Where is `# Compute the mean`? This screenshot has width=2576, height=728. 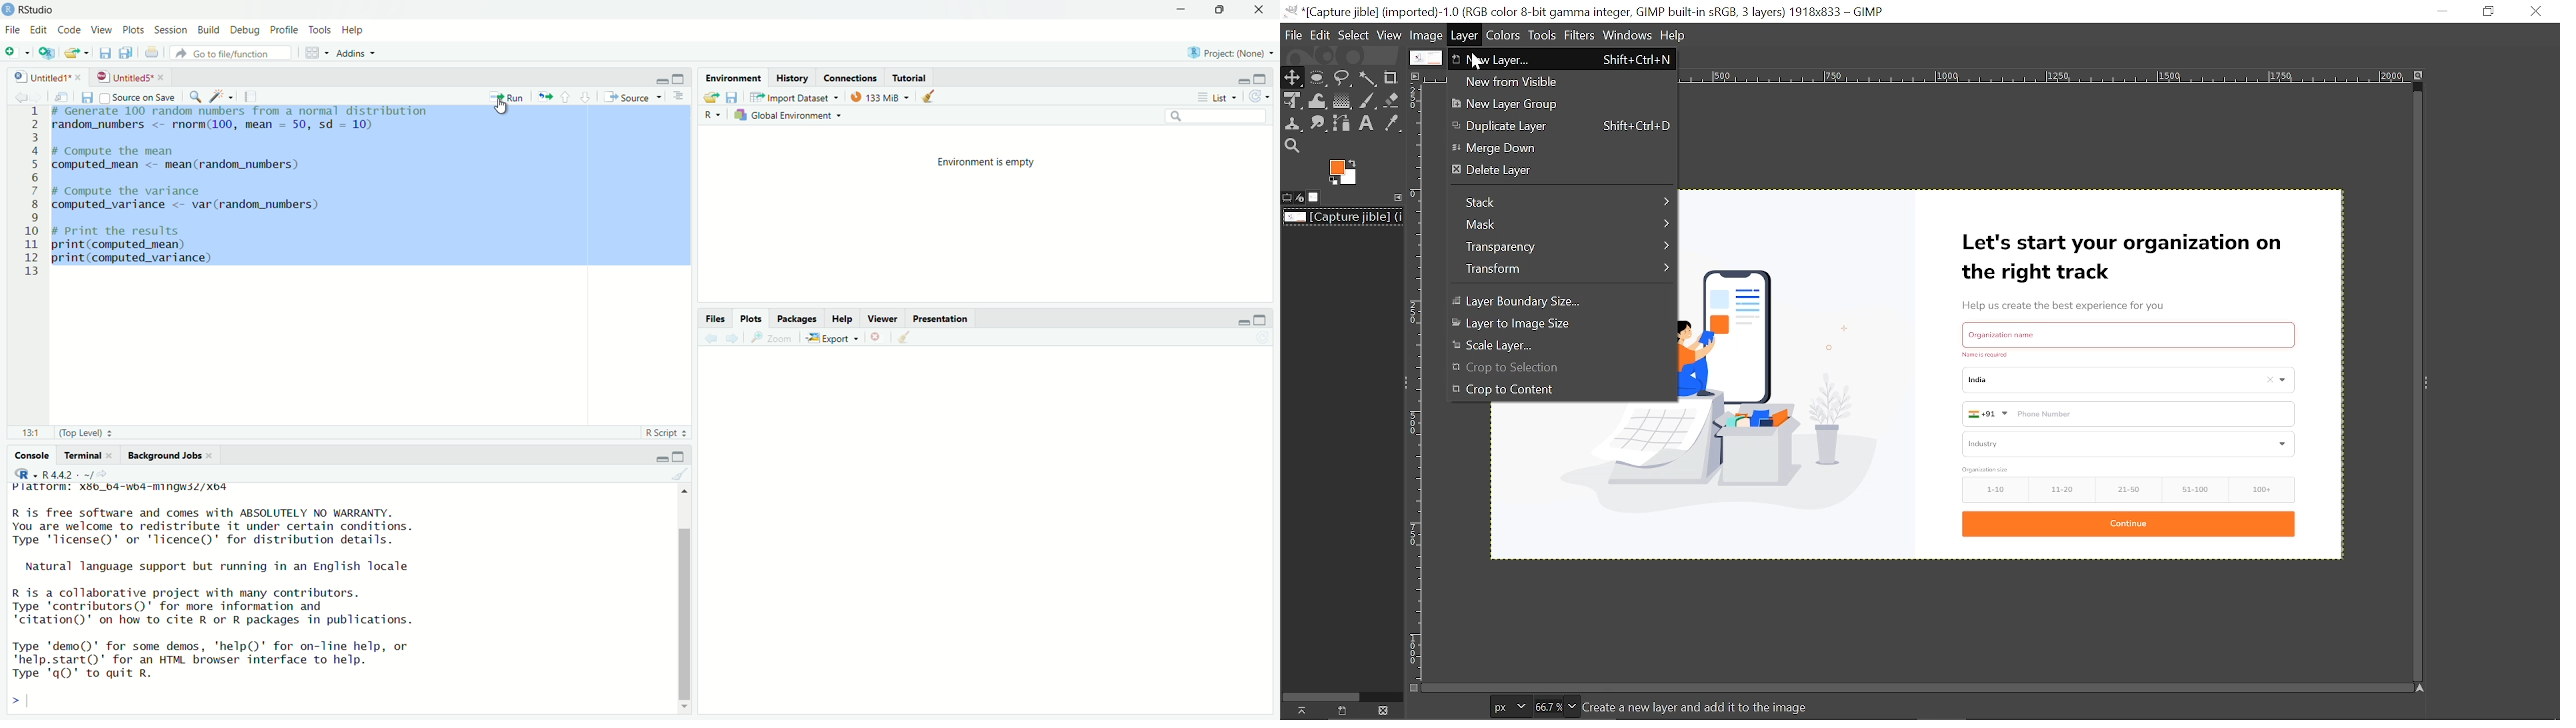 # Compute the mean is located at coordinates (168, 150).